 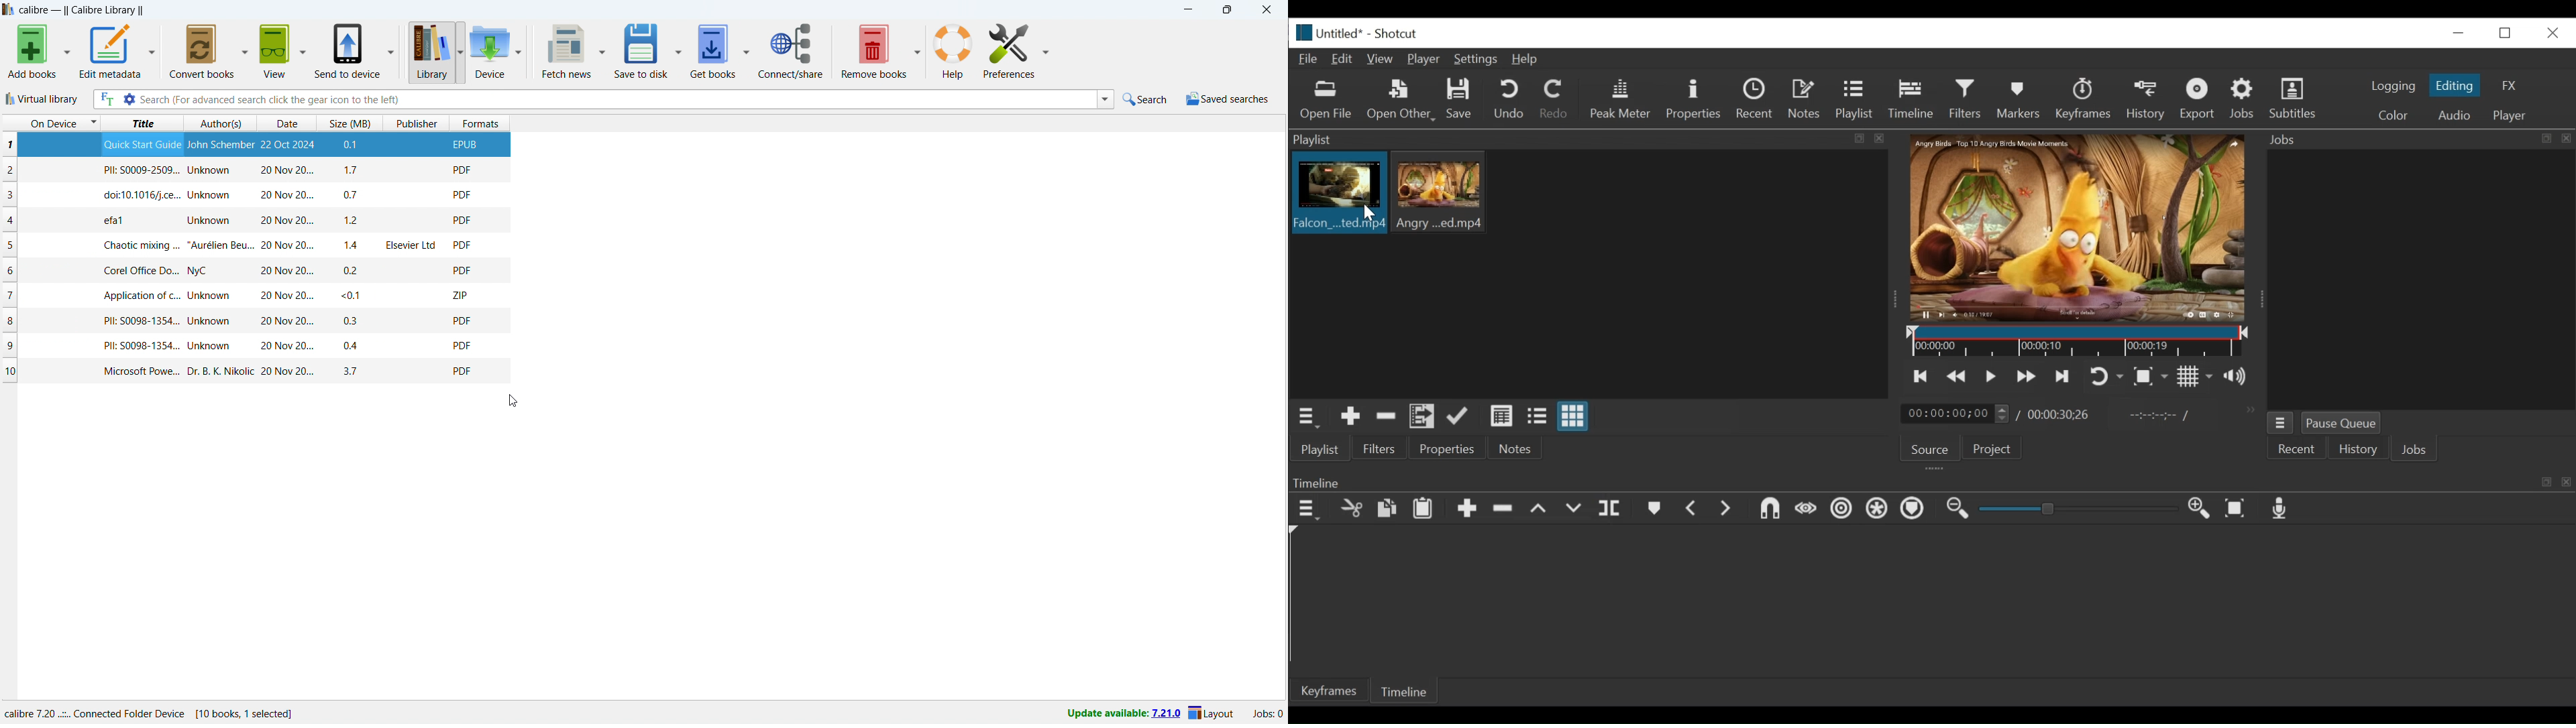 What do you see at coordinates (564, 50) in the screenshot?
I see `fetch news` at bounding box center [564, 50].